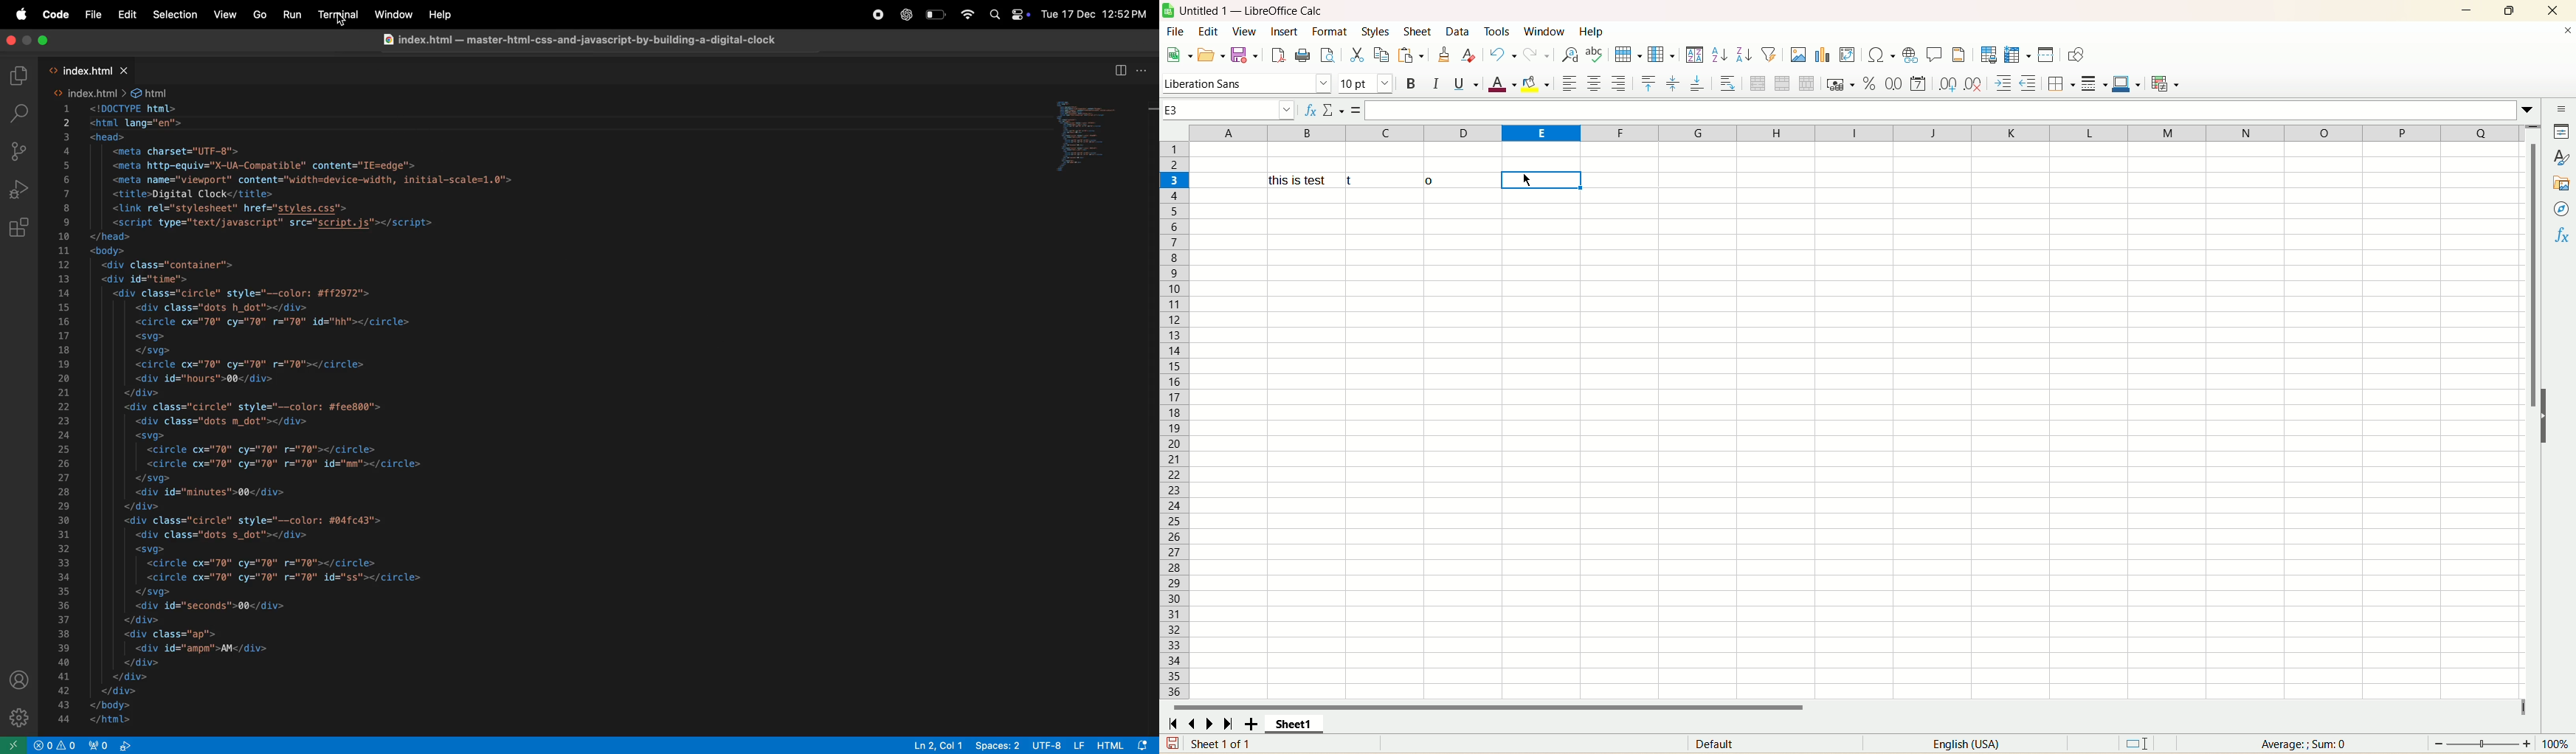 This screenshot has width=2576, height=756. What do you see at coordinates (394, 13) in the screenshot?
I see `window` at bounding box center [394, 13].